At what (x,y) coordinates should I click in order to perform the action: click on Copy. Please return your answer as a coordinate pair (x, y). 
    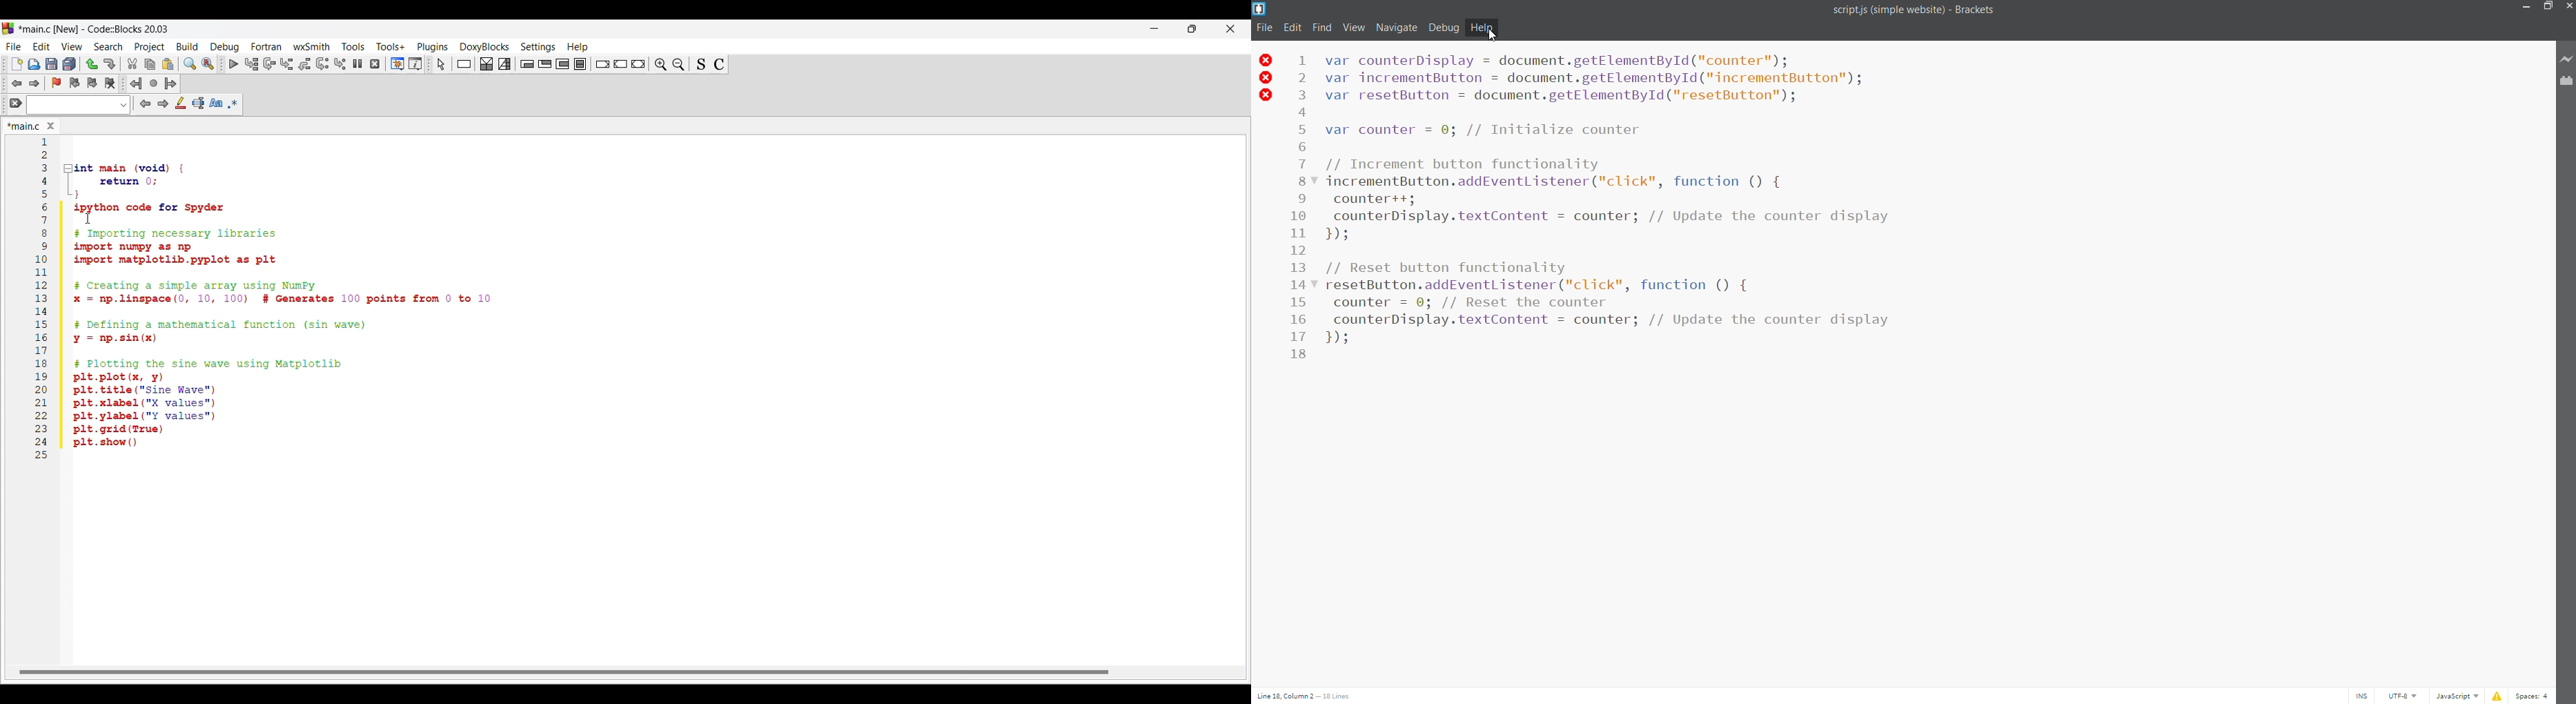
    Looking at the image, I should click on (150, 64).